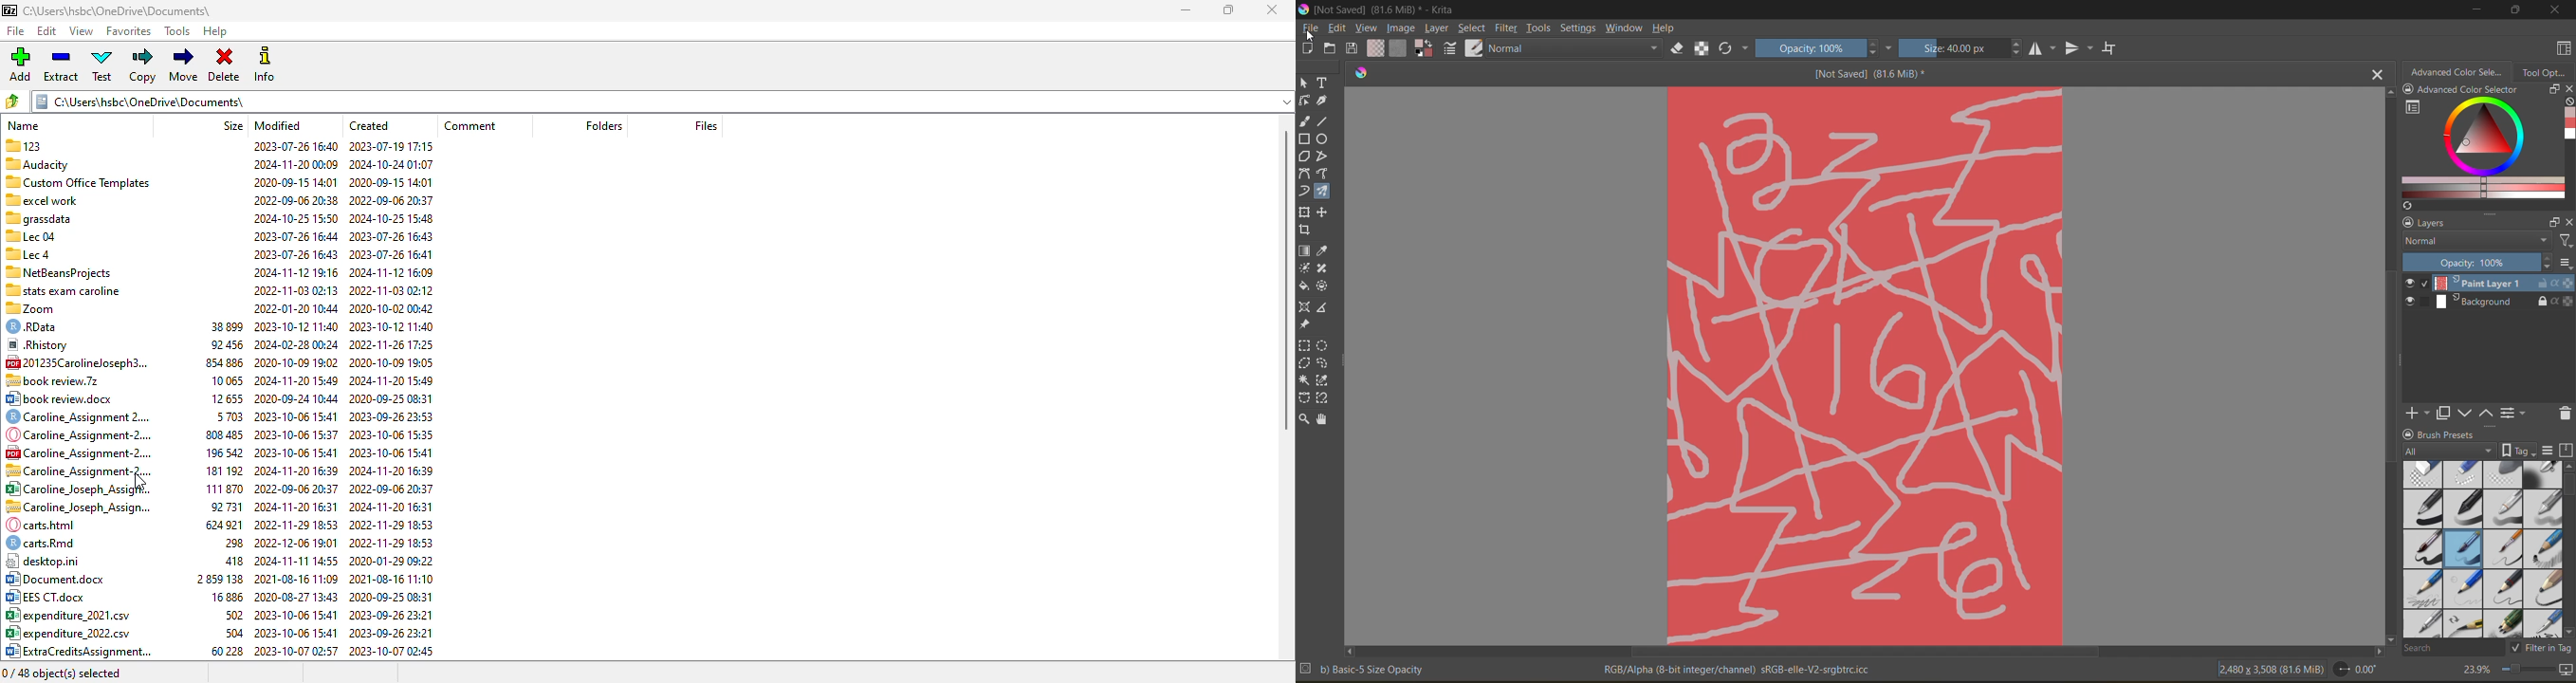  I want to click on display settings, so click(2547, 450).